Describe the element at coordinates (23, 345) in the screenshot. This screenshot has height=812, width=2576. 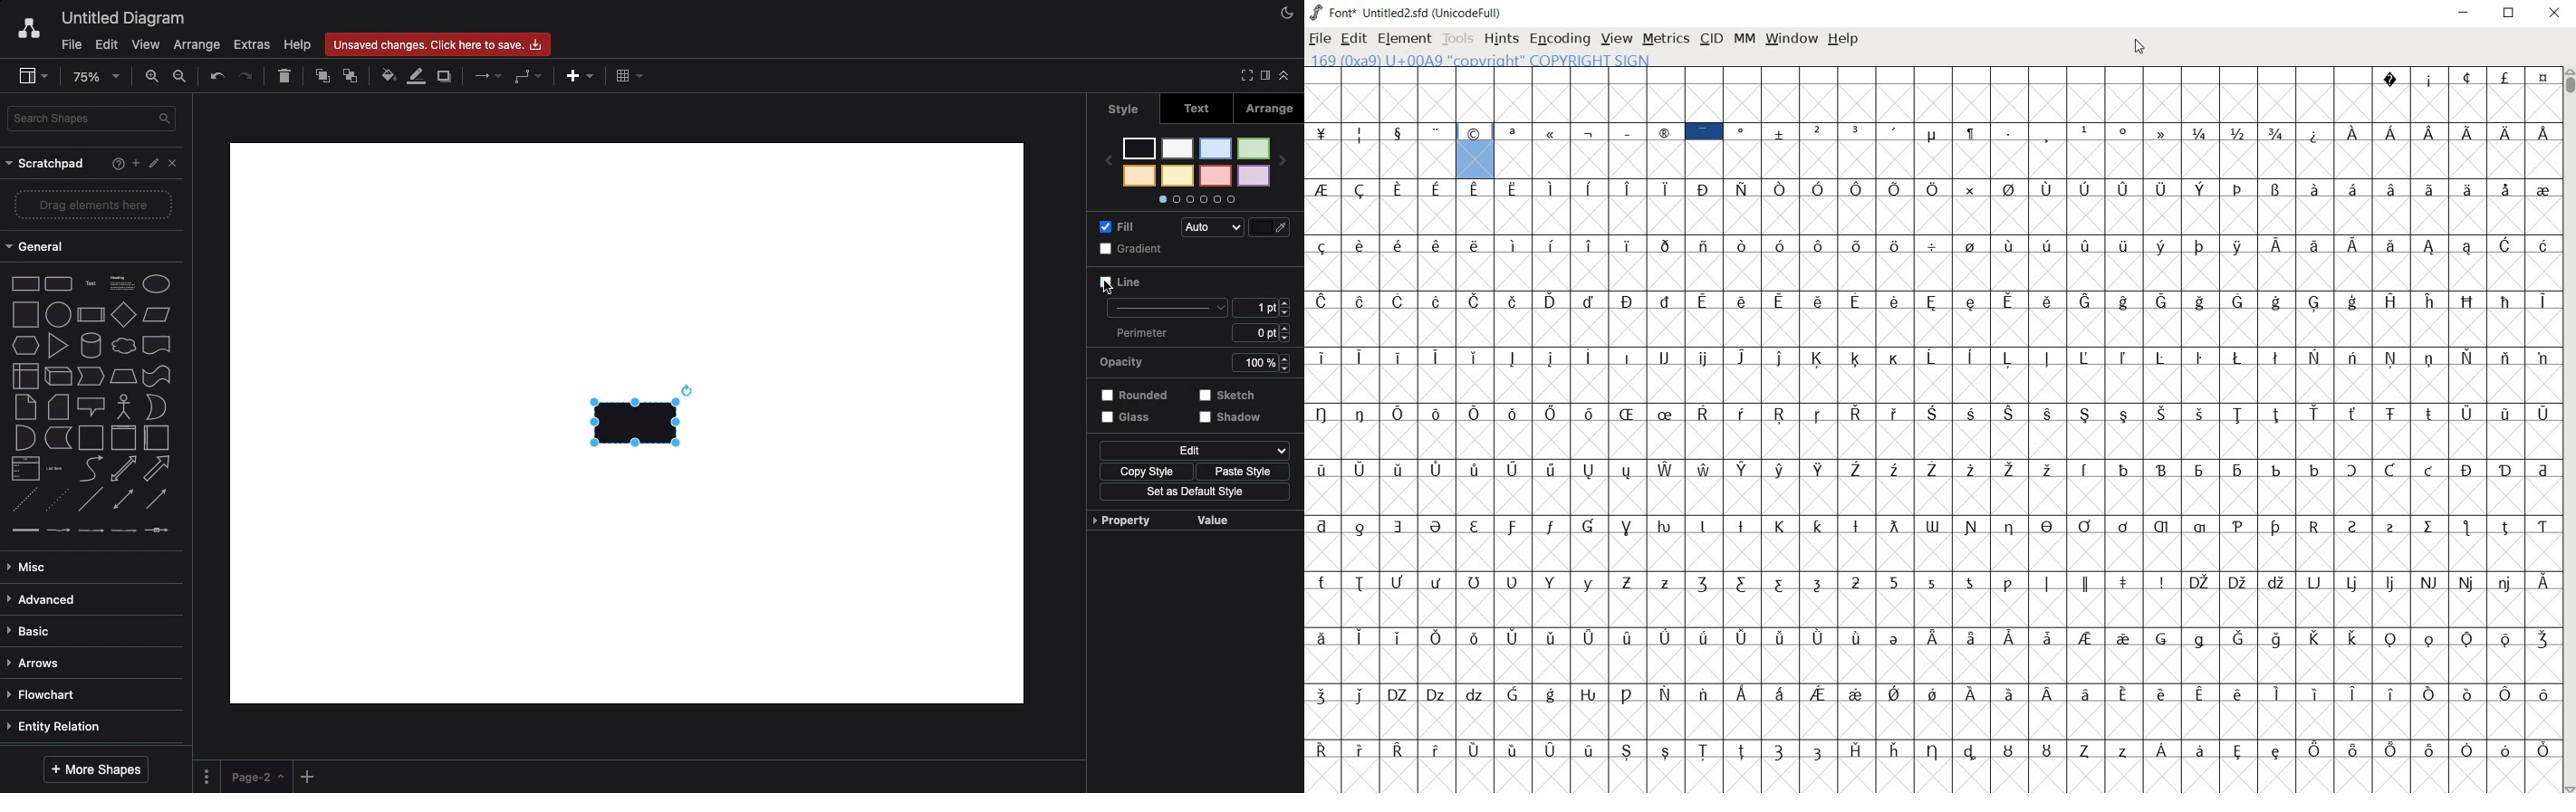
I see `hexagon` at that location.